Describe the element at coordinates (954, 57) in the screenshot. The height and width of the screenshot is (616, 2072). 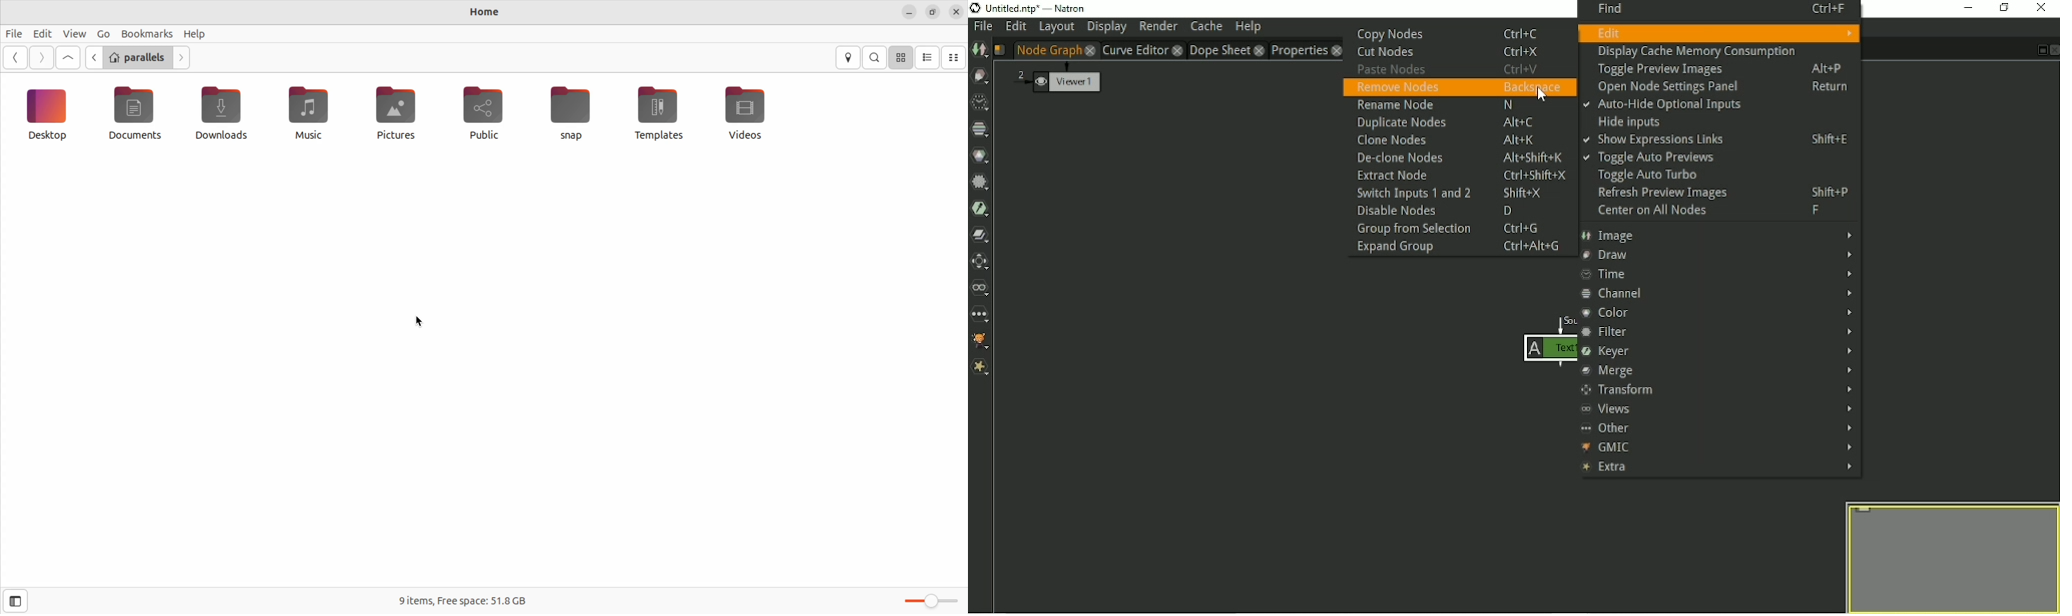
I see `compact view` at that location.